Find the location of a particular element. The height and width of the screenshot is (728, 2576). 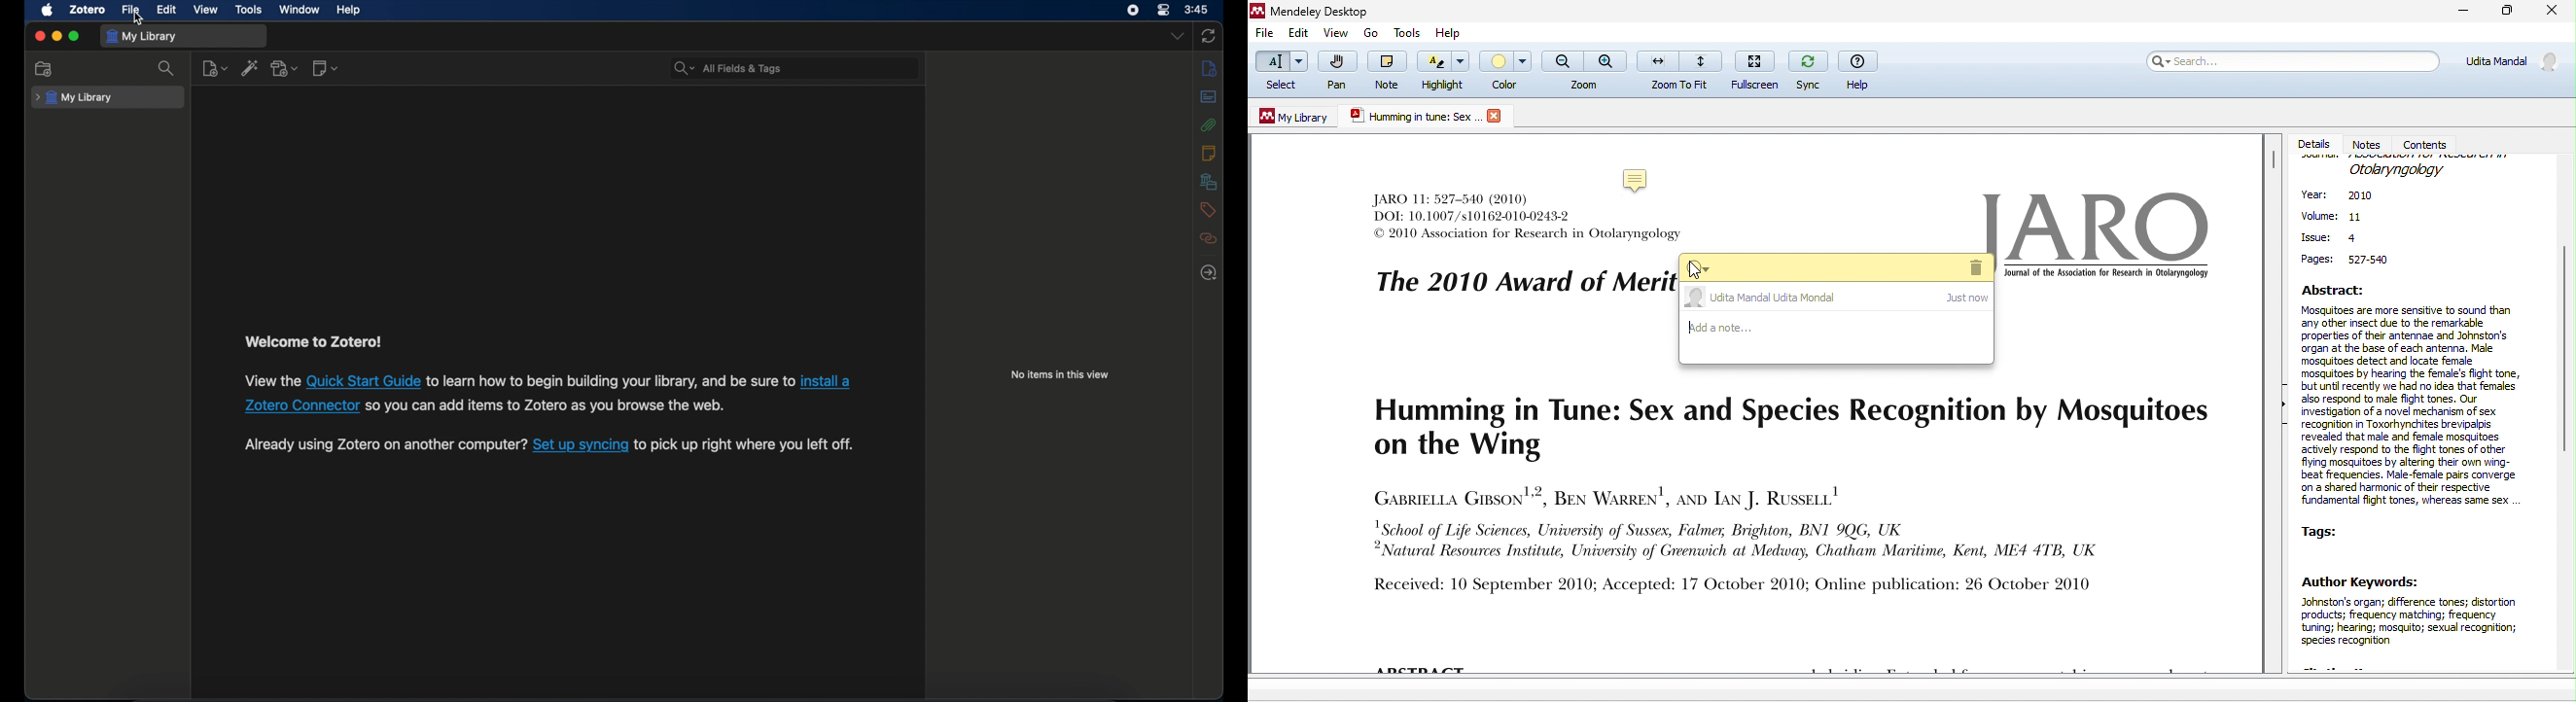

view is located at coordinates (1336, 34).